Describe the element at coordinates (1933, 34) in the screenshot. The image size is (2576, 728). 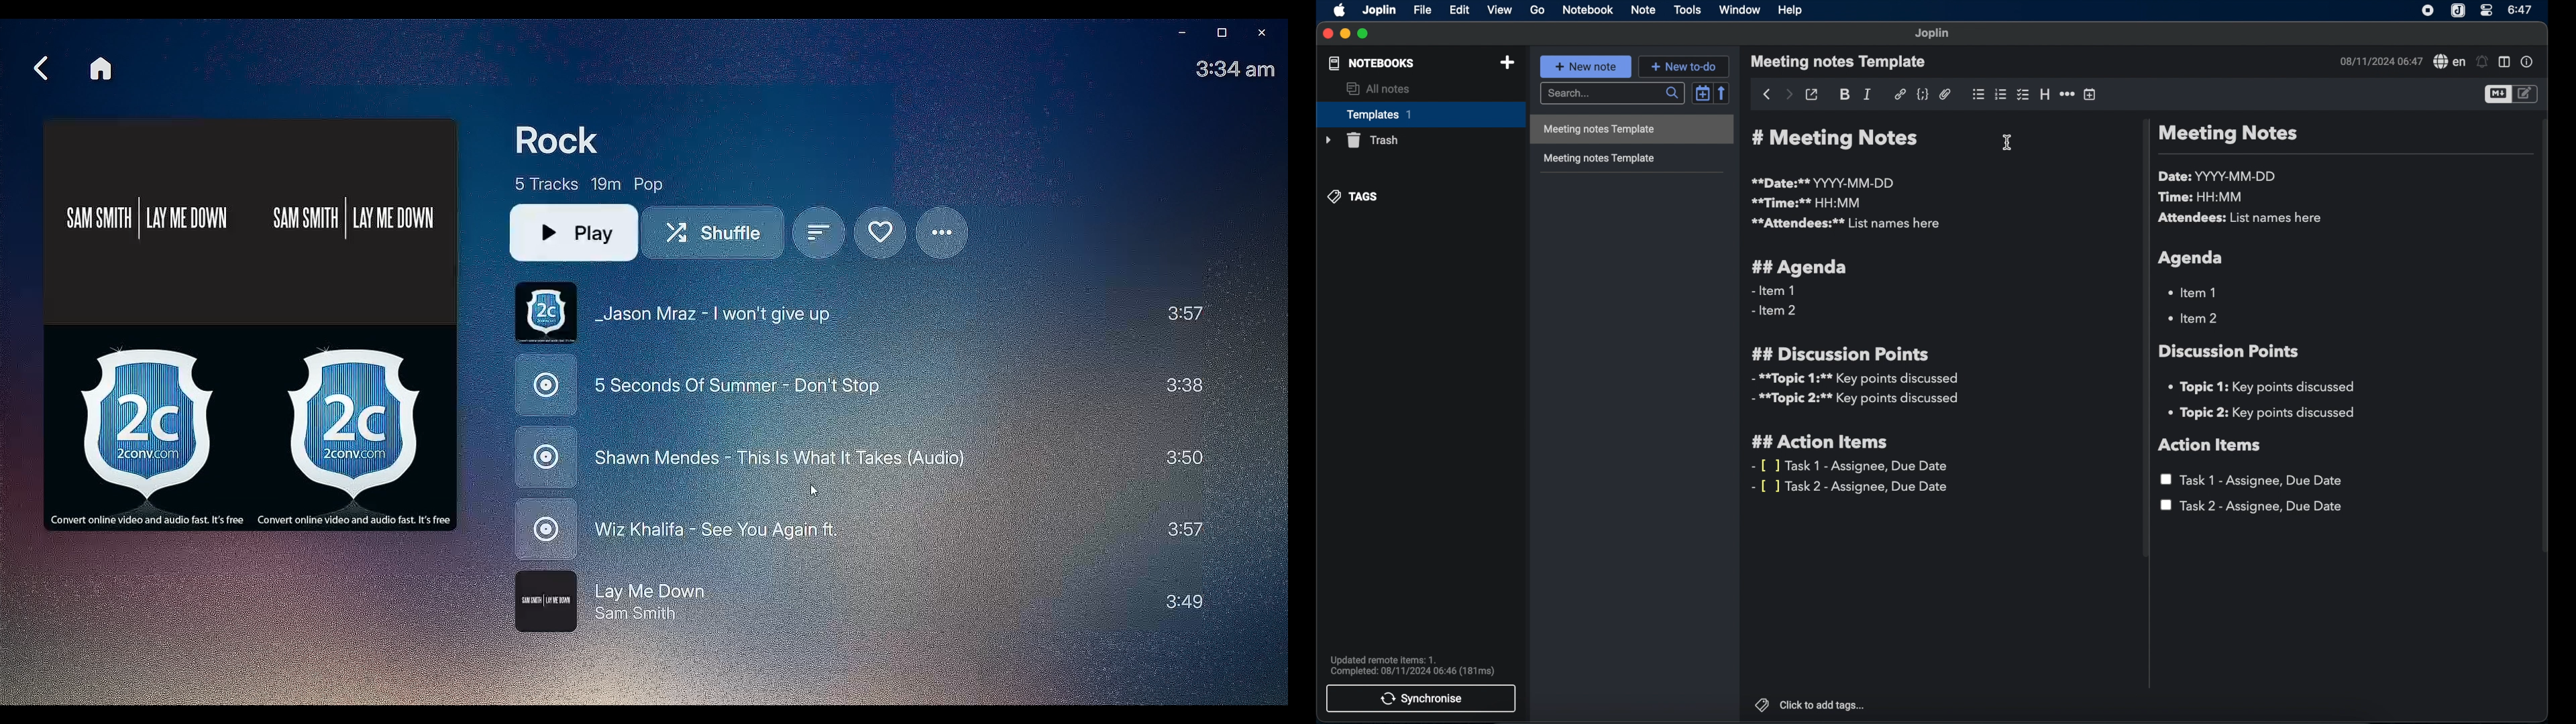
I see `Joplin` at that location.